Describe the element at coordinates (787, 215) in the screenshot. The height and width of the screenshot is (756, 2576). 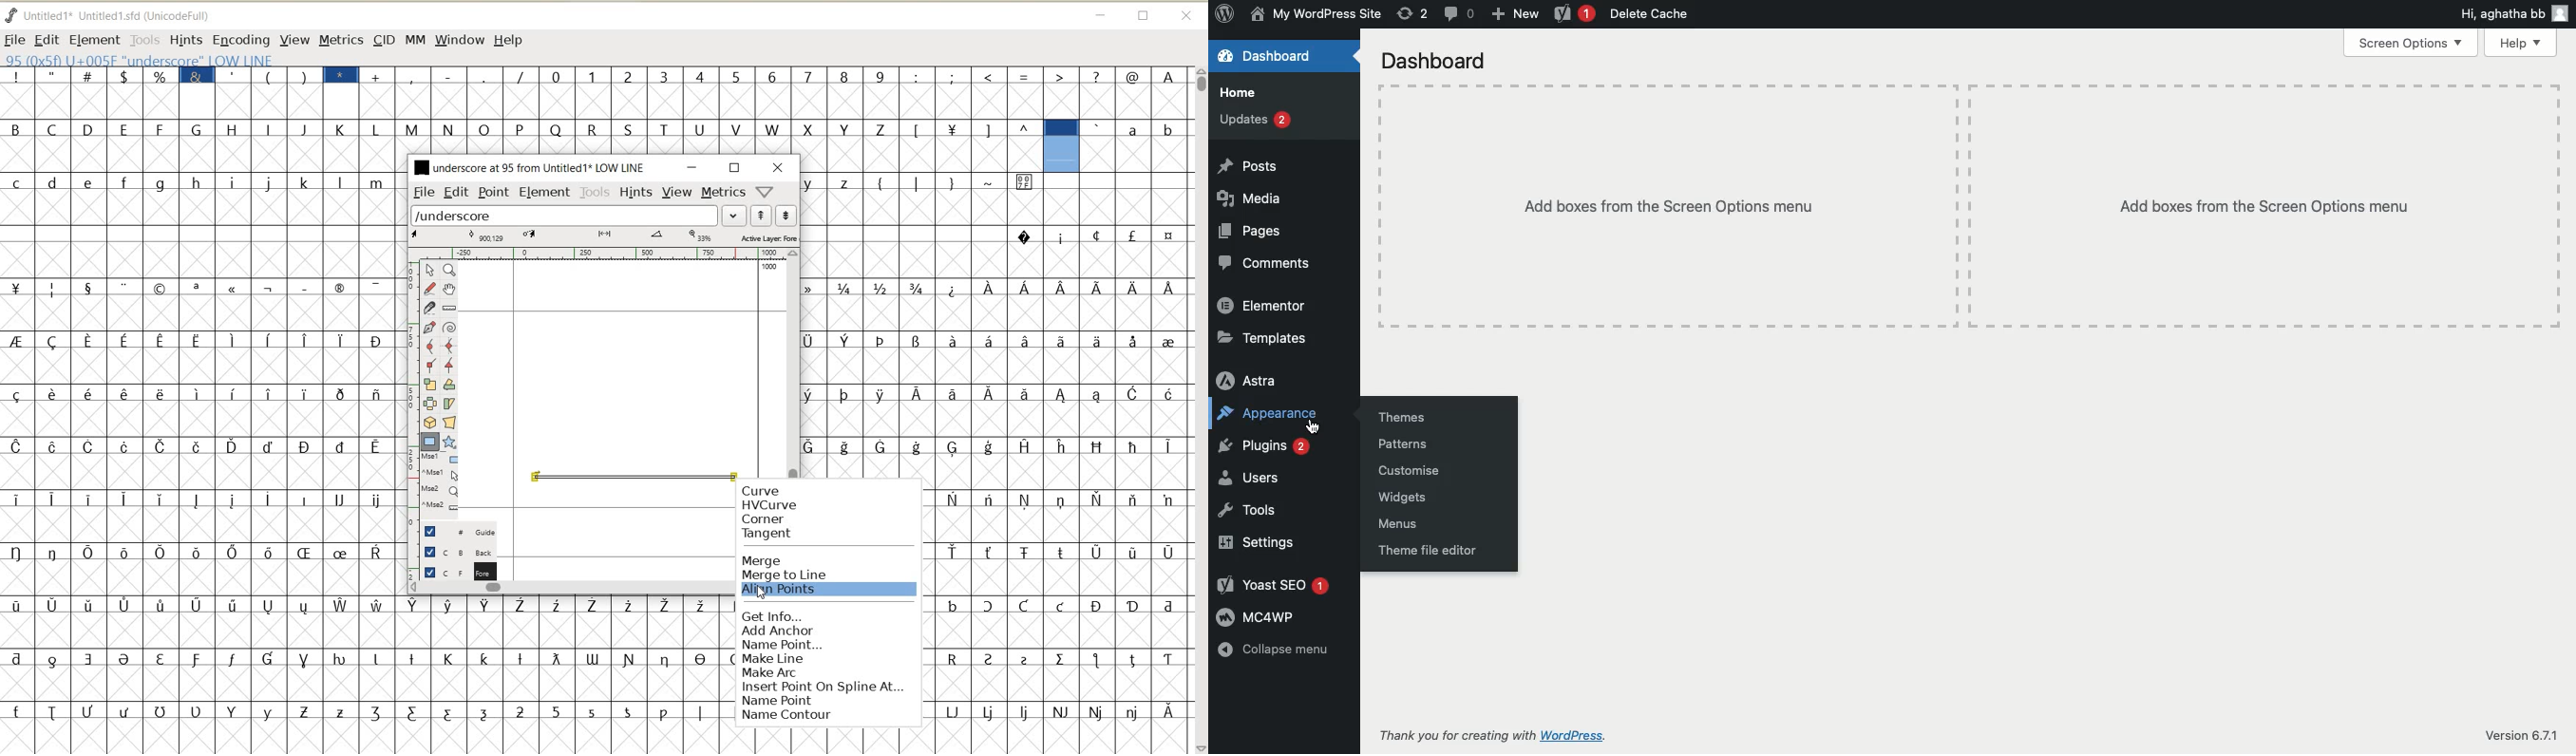
I see `show next word list` at that location.